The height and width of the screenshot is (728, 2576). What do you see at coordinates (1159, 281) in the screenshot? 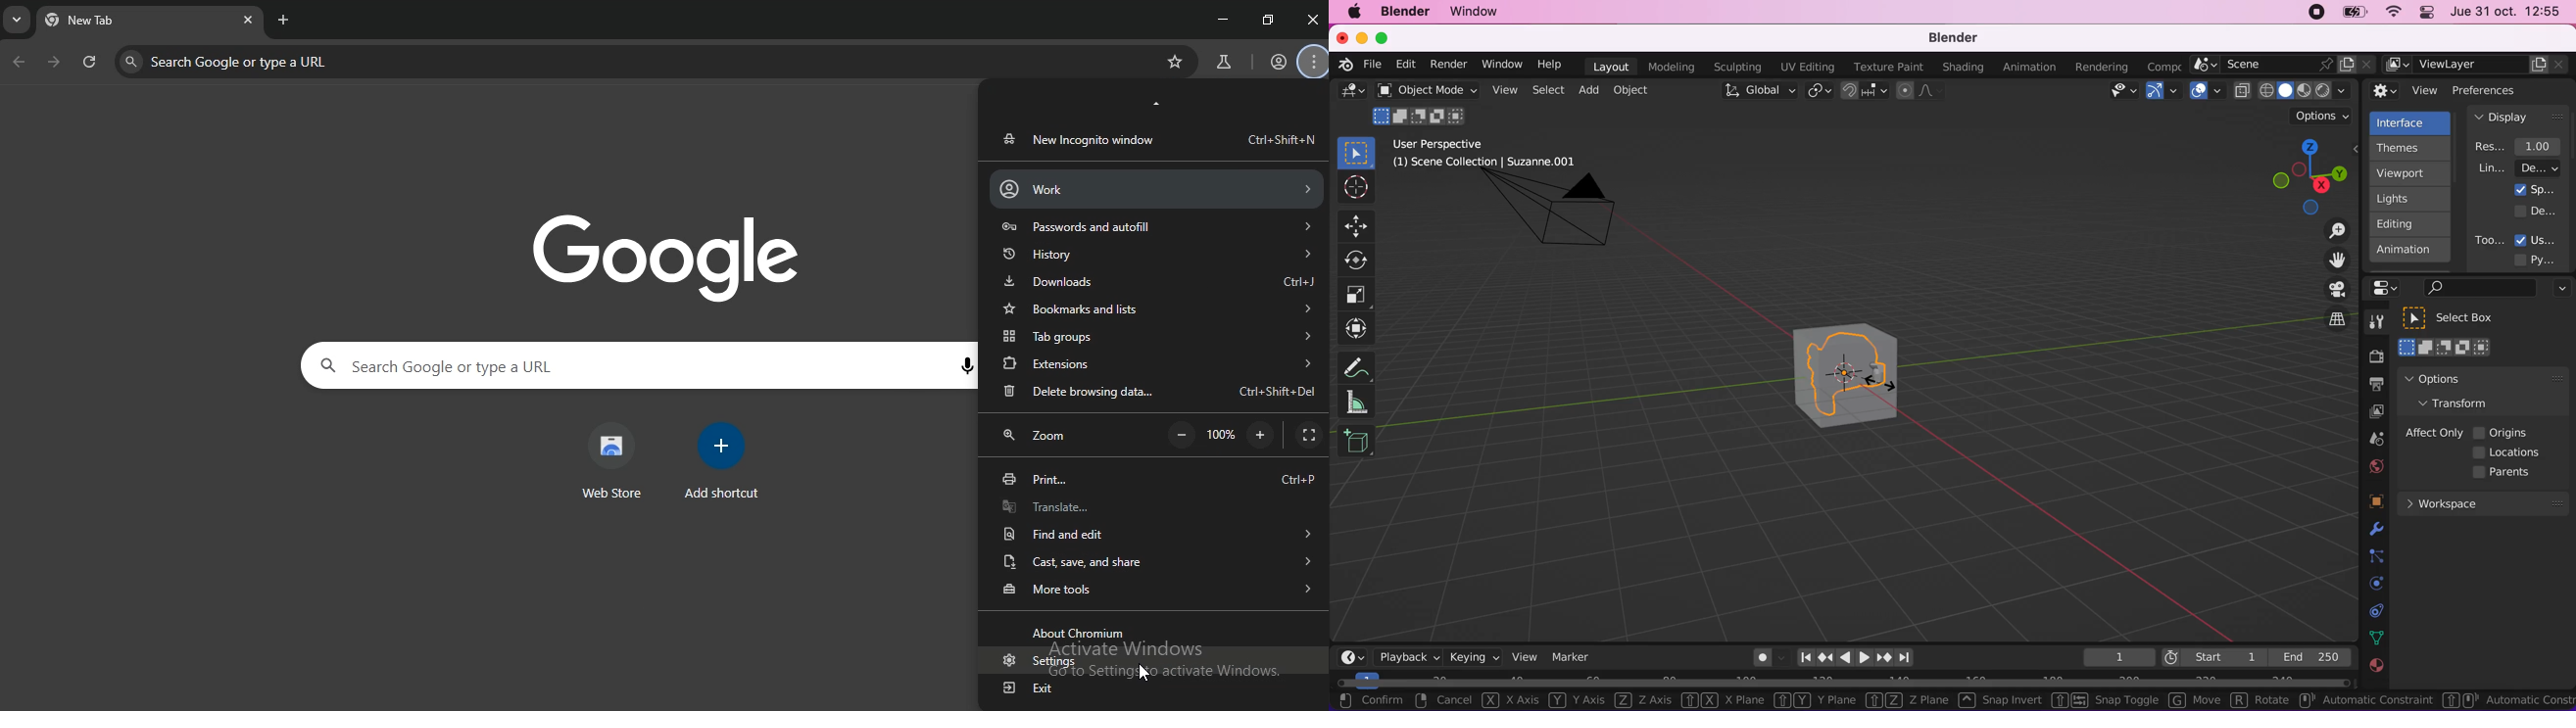
I see `downloads` at bounding box center [1159, 281].